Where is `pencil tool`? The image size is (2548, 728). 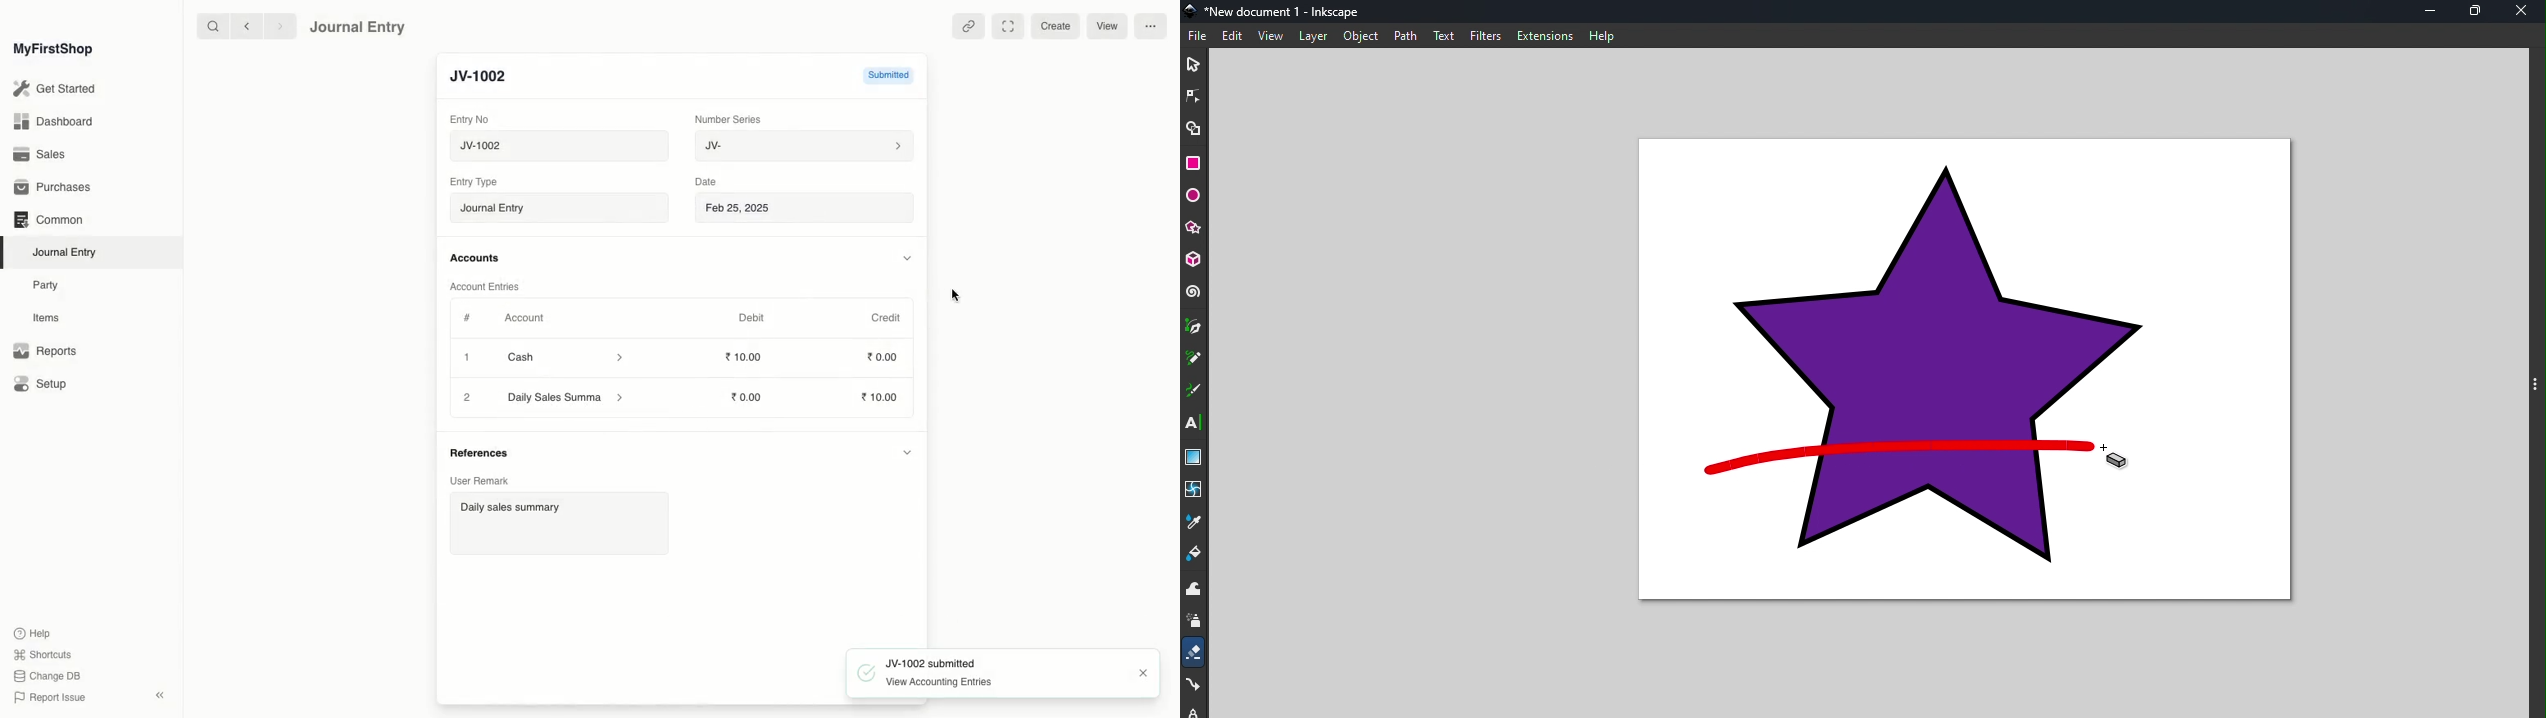
pencil tool is located at coordinates (1194, 359).